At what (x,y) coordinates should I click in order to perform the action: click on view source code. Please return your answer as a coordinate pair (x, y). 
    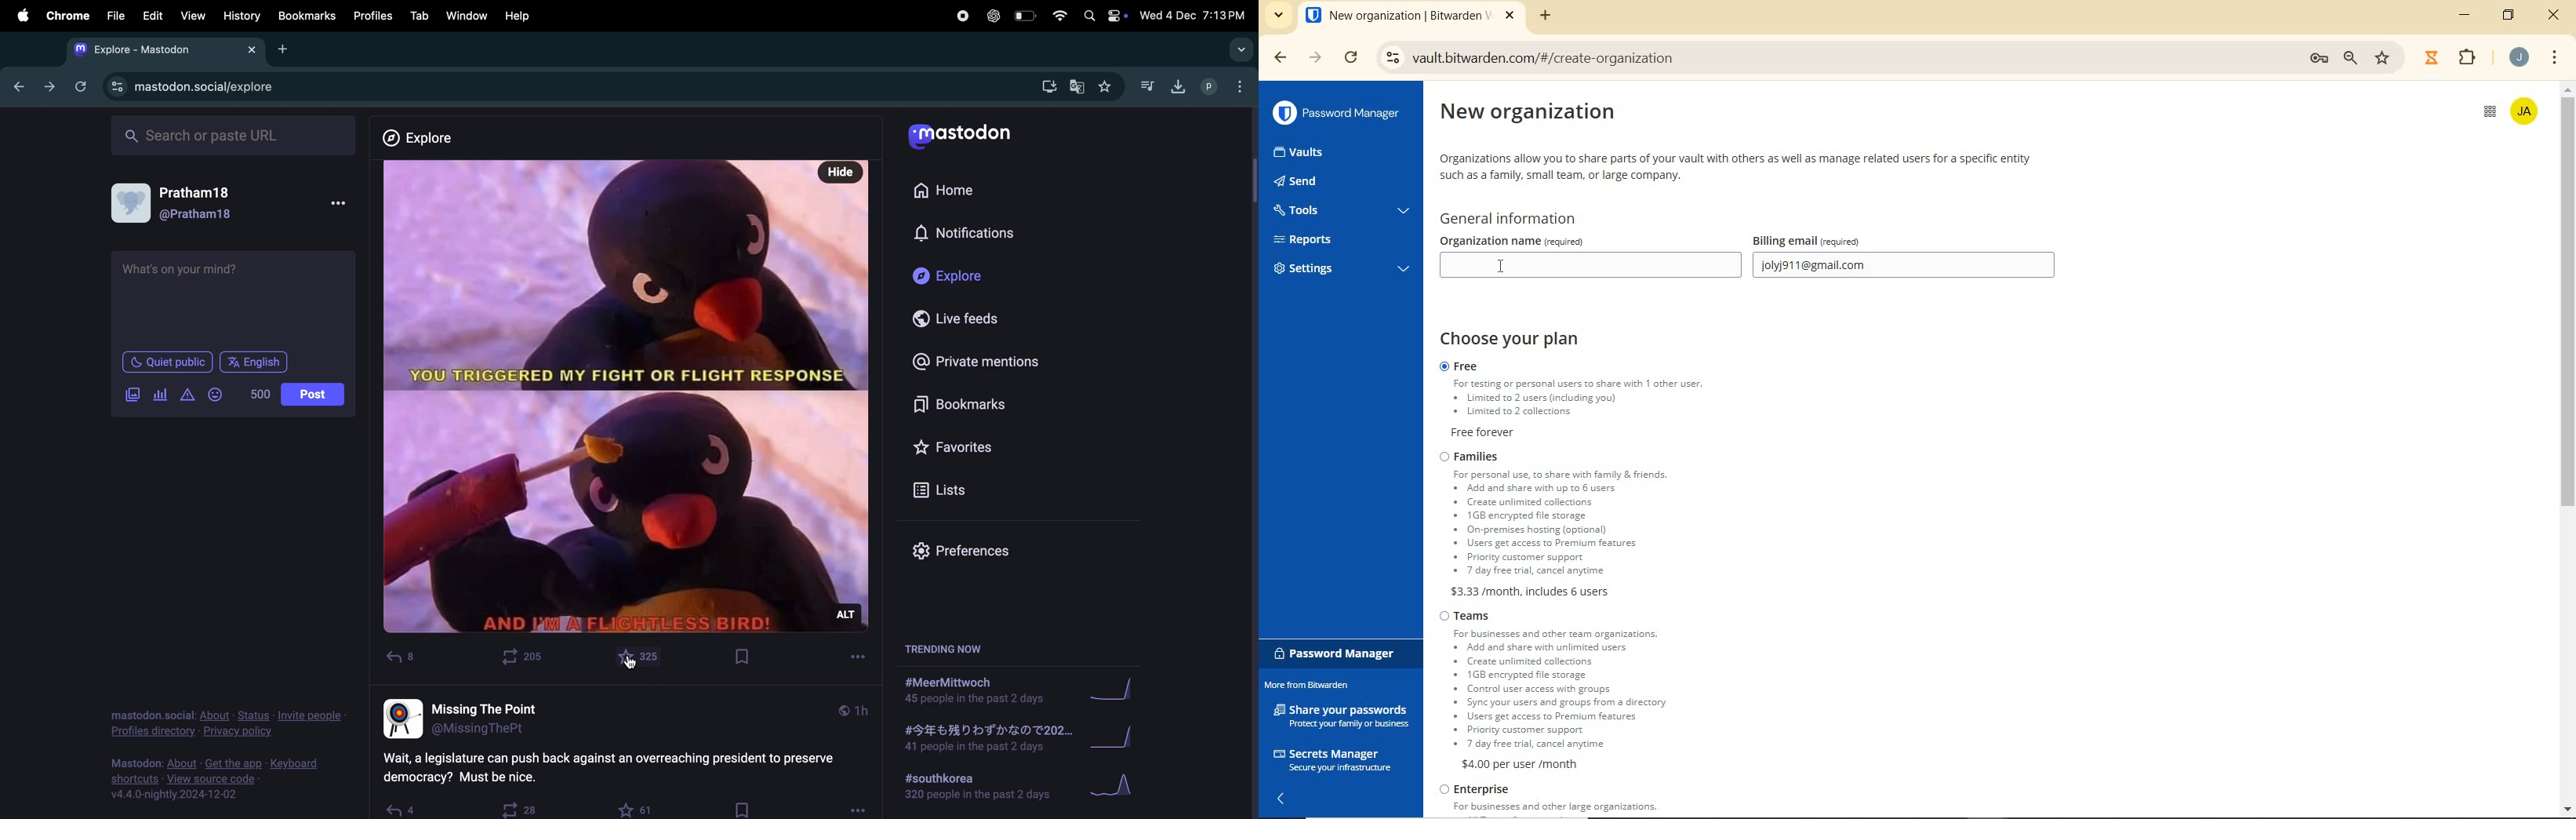
    Looking at the image, I should click on (224, 780).